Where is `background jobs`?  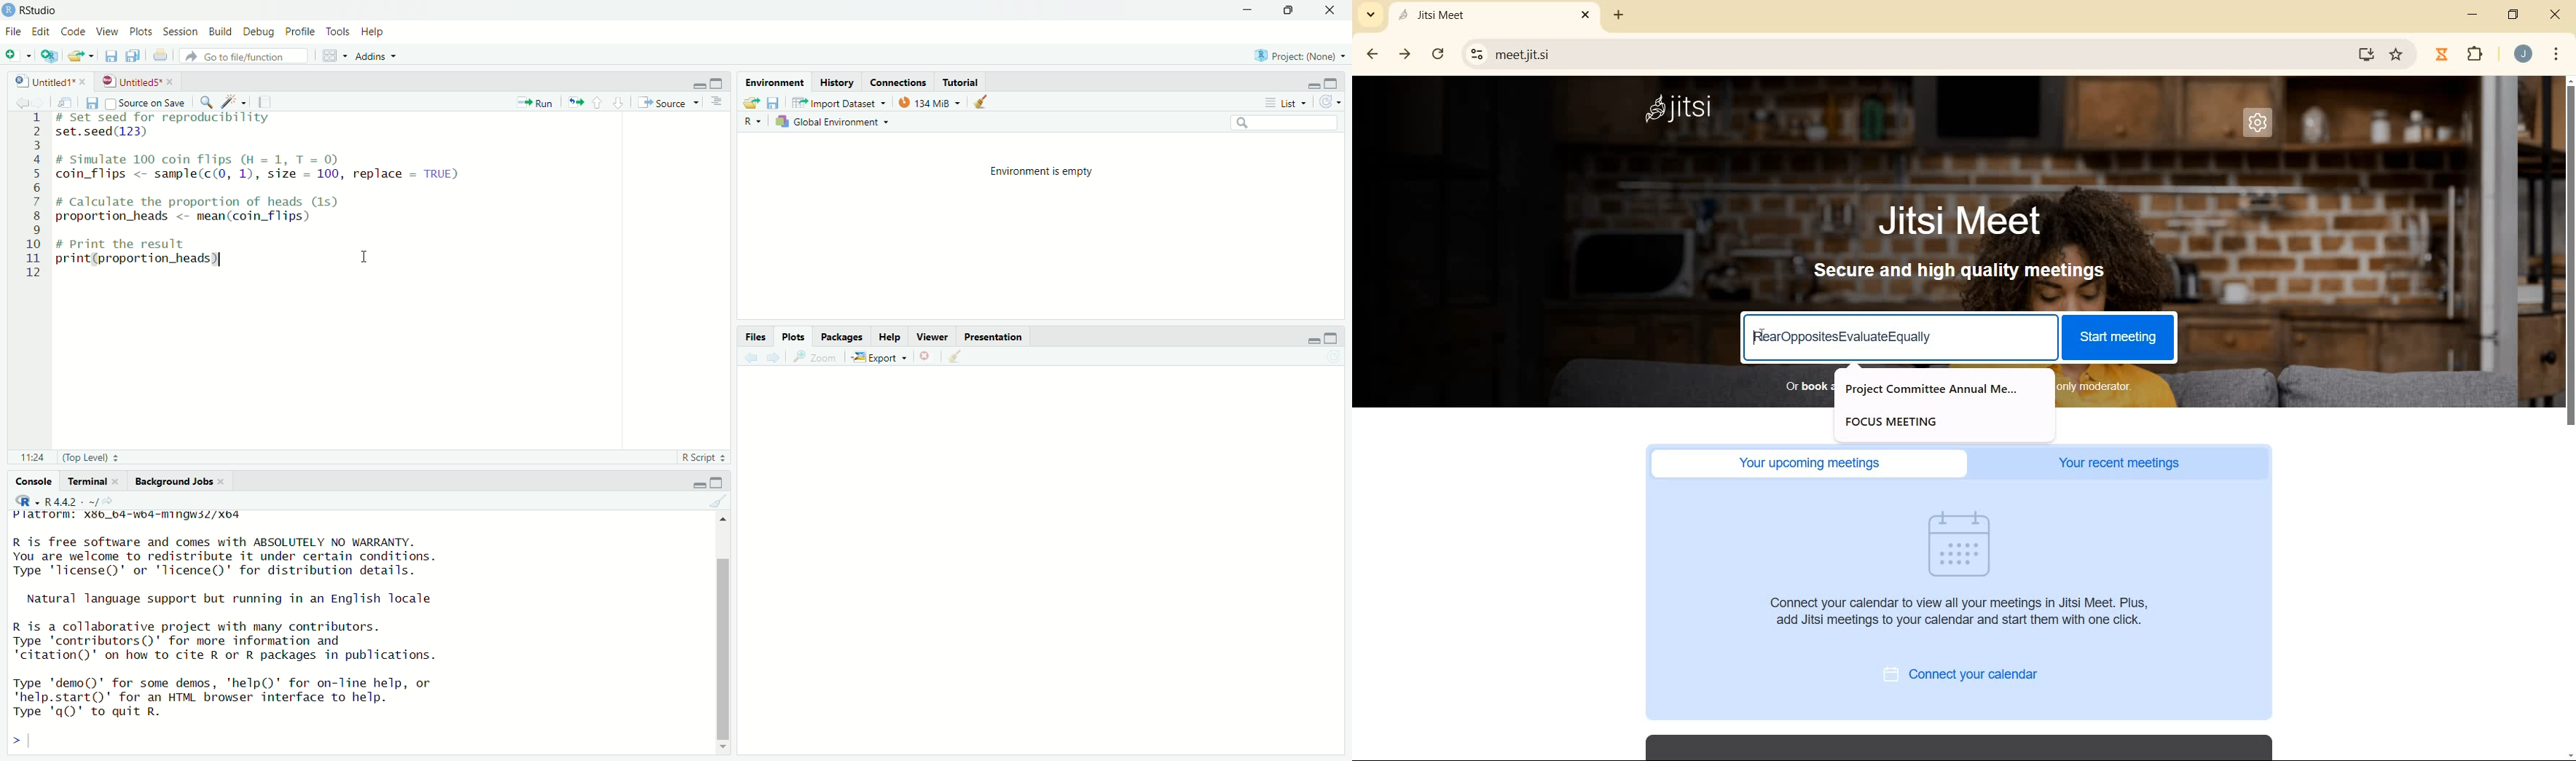
background jobs is located at coordinates (173, 482).